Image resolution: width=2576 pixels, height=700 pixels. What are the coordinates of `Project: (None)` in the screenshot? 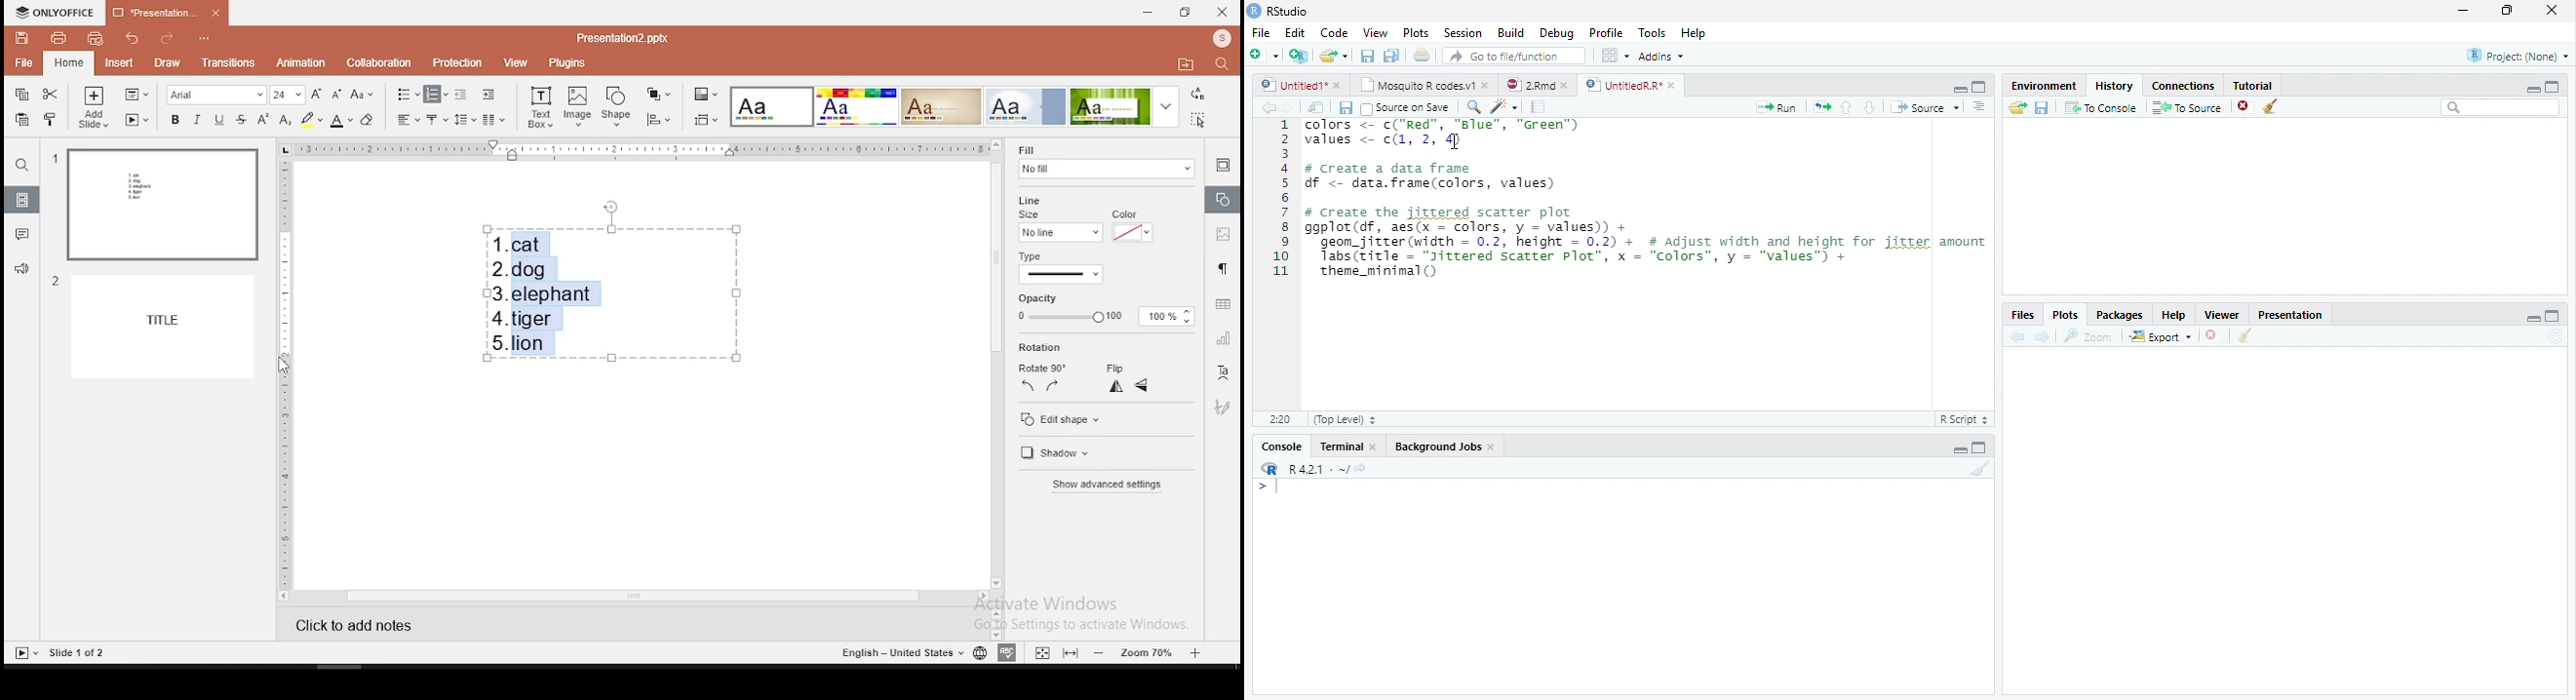 It's located at (2517, 56).